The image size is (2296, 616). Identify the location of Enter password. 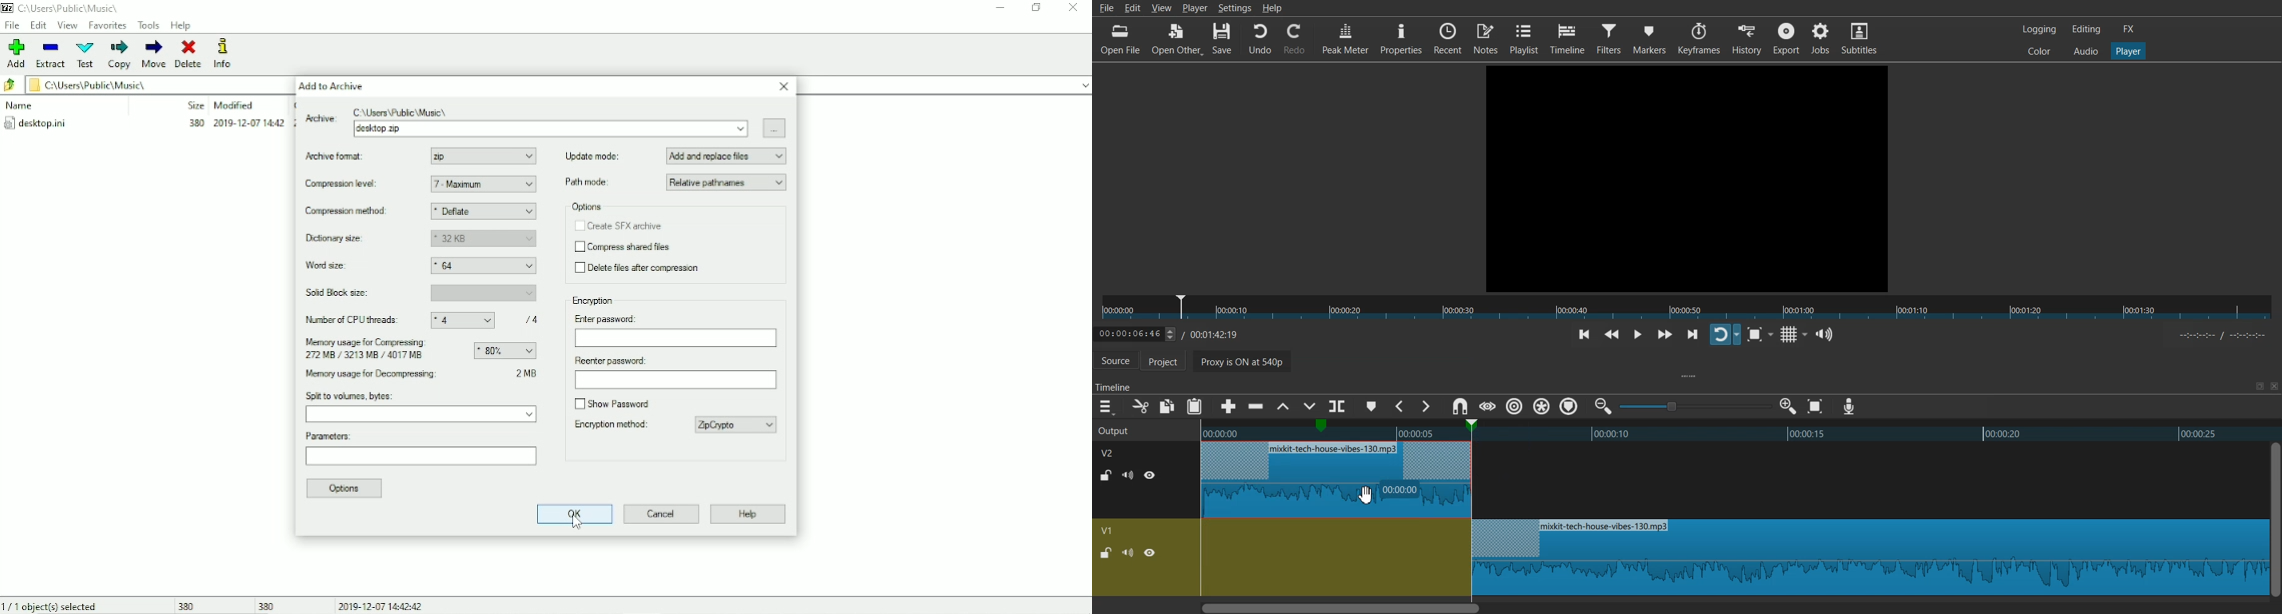
(674, 330).